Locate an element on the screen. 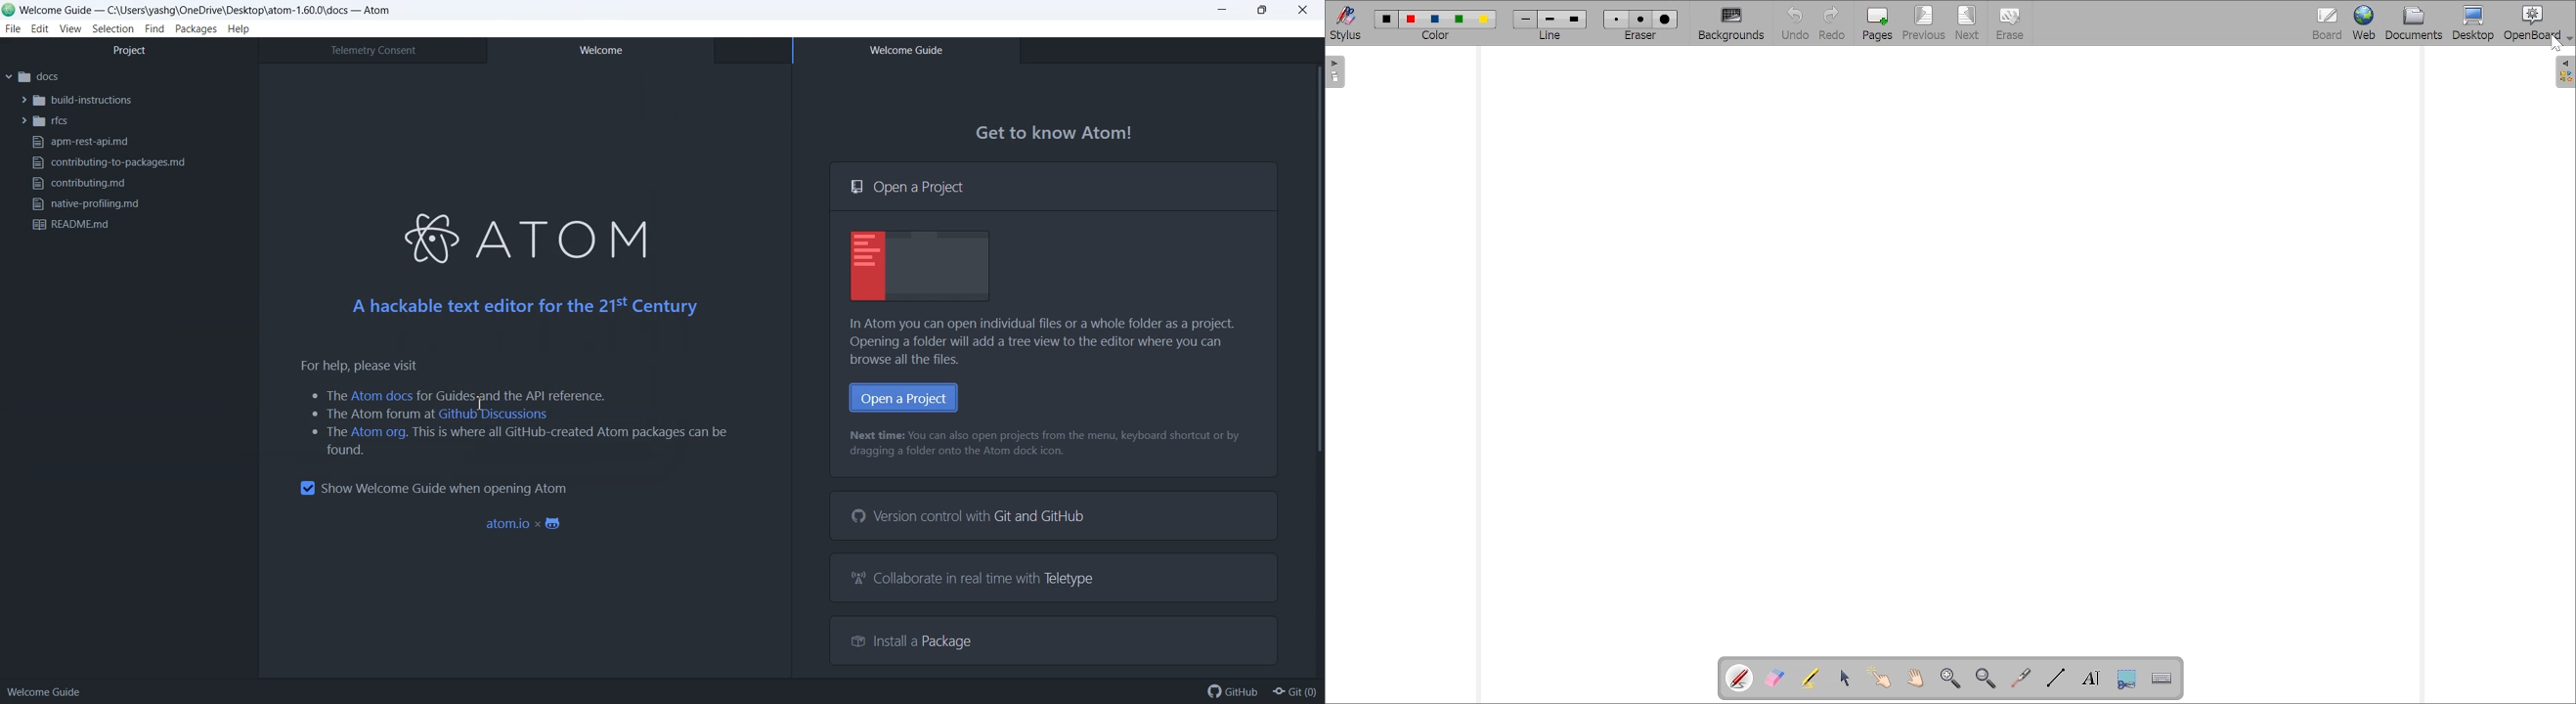 The width and height of the screenshot is (2576, 728). Cursor is located at coordinates (484, 405).